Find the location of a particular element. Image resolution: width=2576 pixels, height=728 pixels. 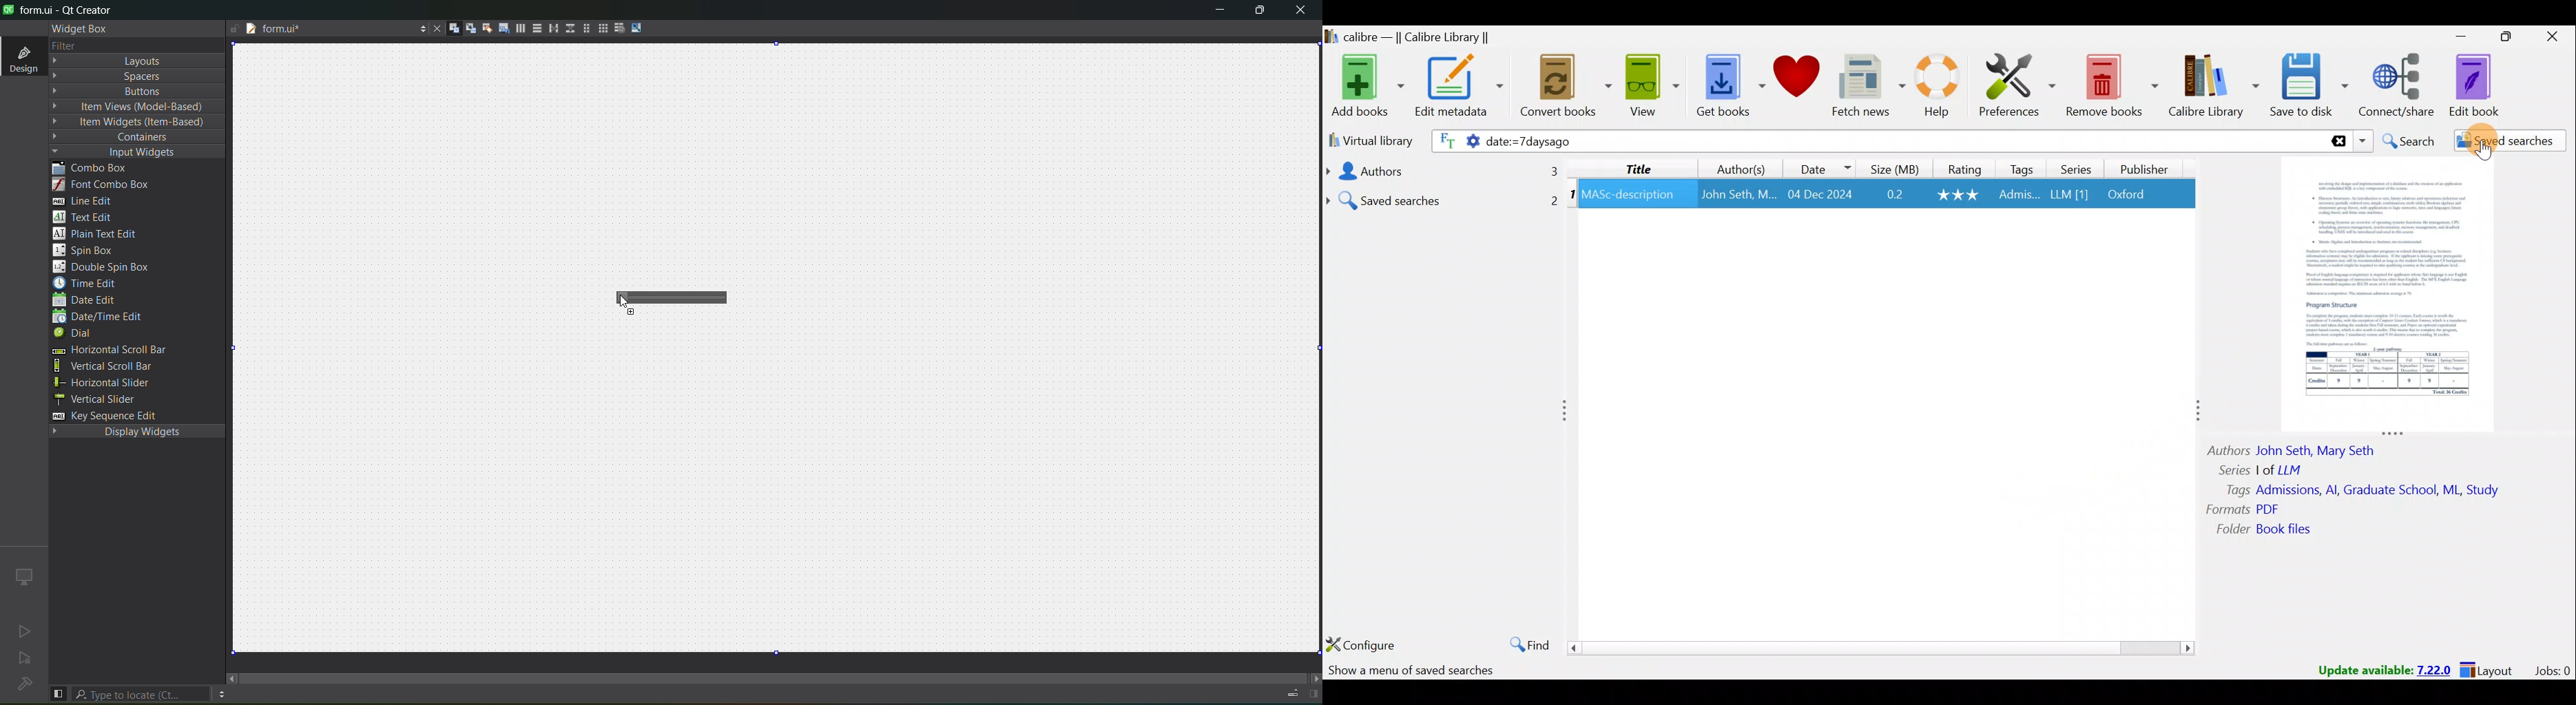

scroll bar is located at coordinates (780, 677).